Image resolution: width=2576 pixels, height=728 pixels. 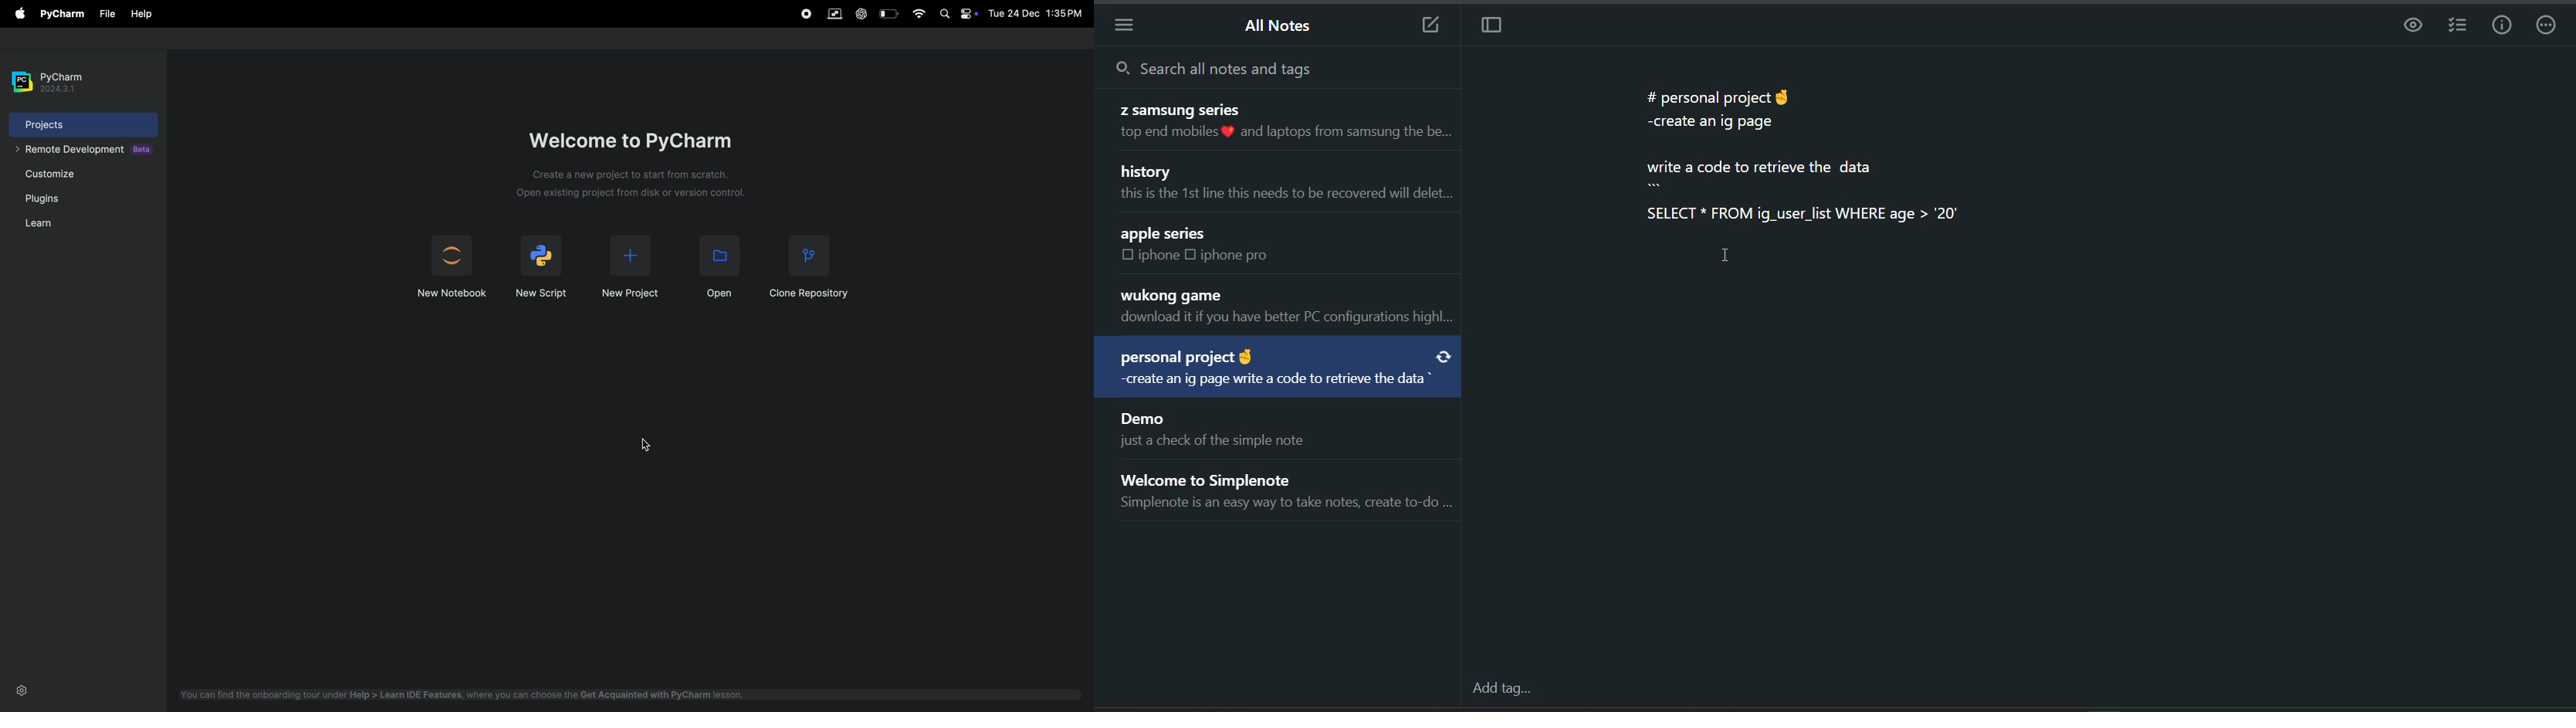 I want to click on toggle focus mode, so click(x=1495, y=29).